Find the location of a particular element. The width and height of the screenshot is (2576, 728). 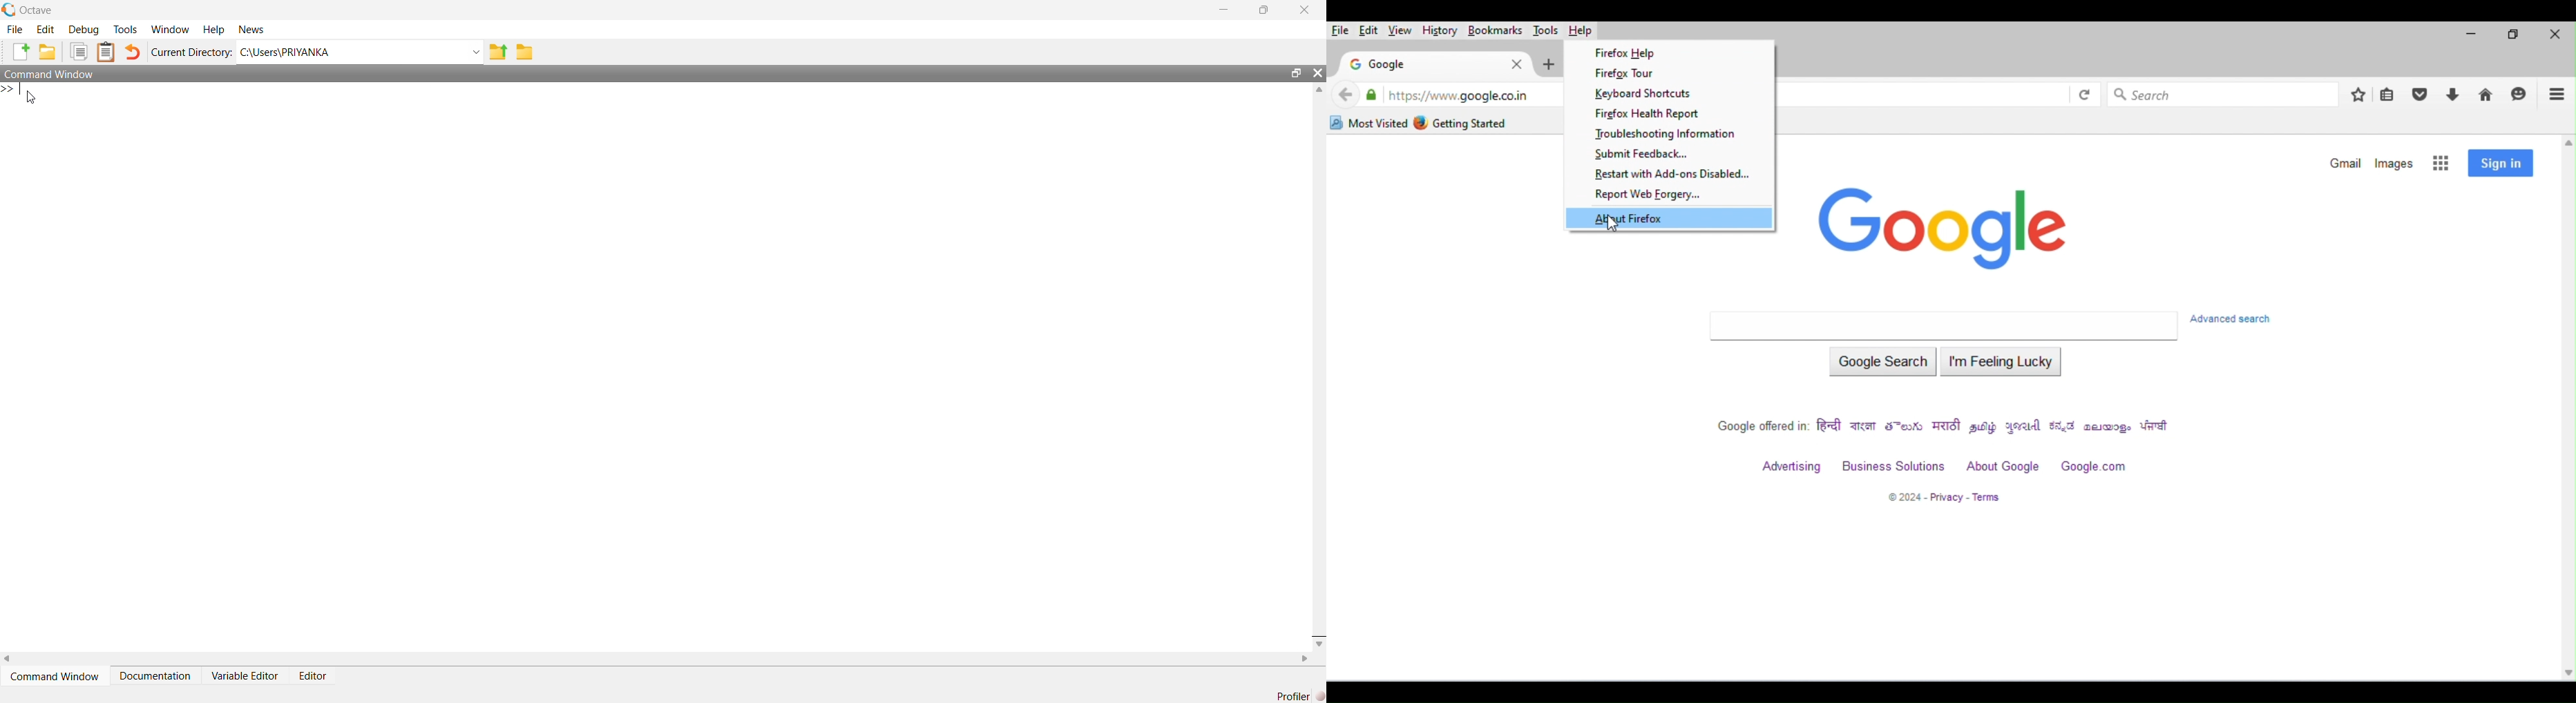

scroll left is located at coordinates (8, 658).